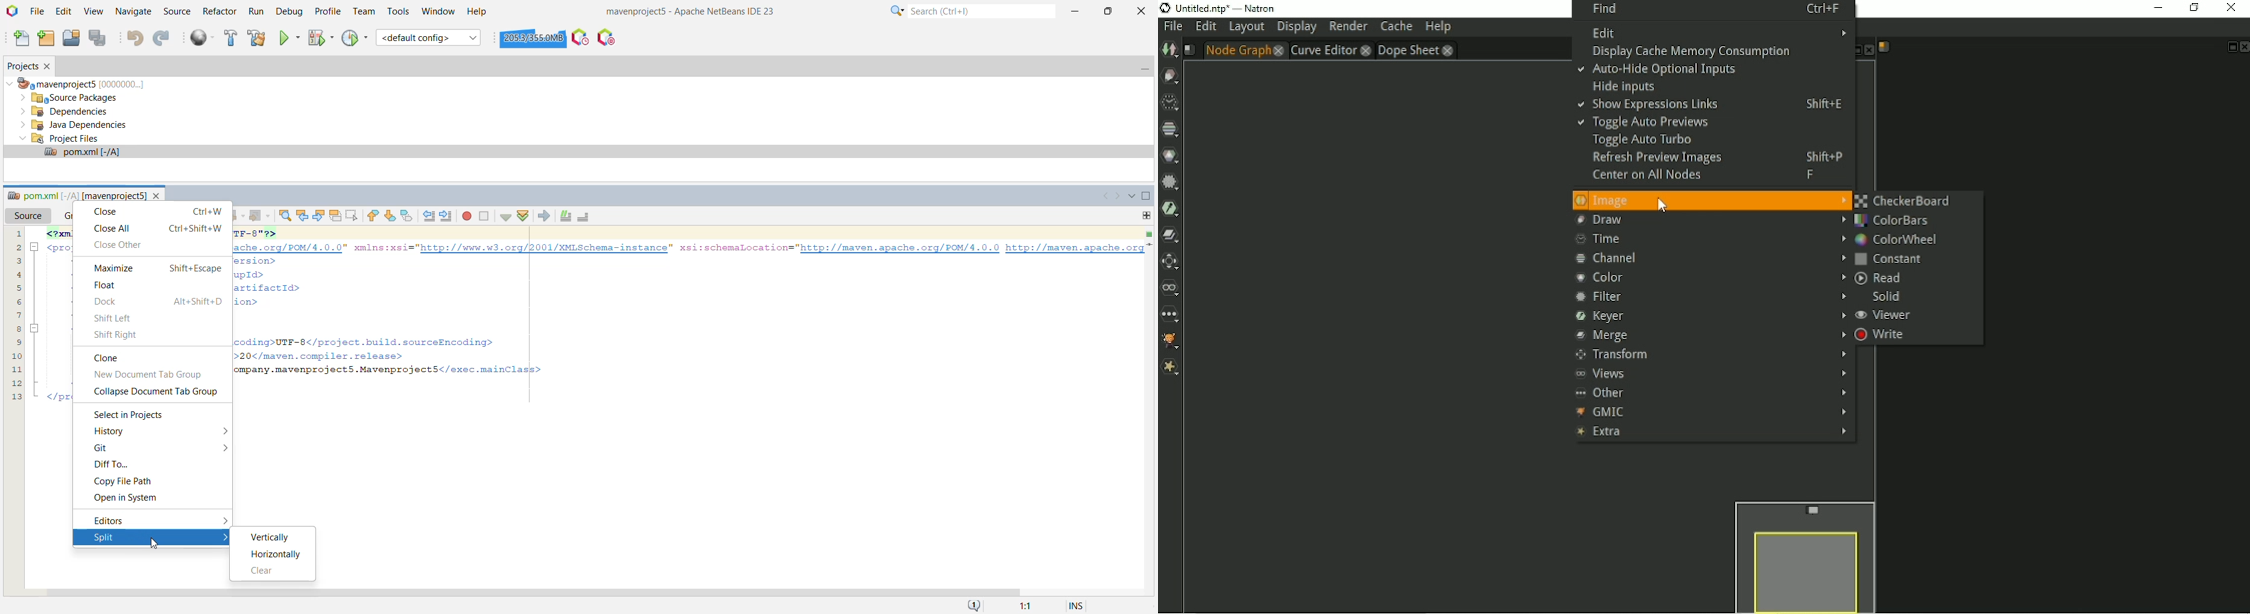 Image resolution: width=2268 pixels, height=616 pixels. What do you see at coordinates (302, 217) in the screenshot?
I see `Find Previous Occurrence` at bounding box center [302, 217].